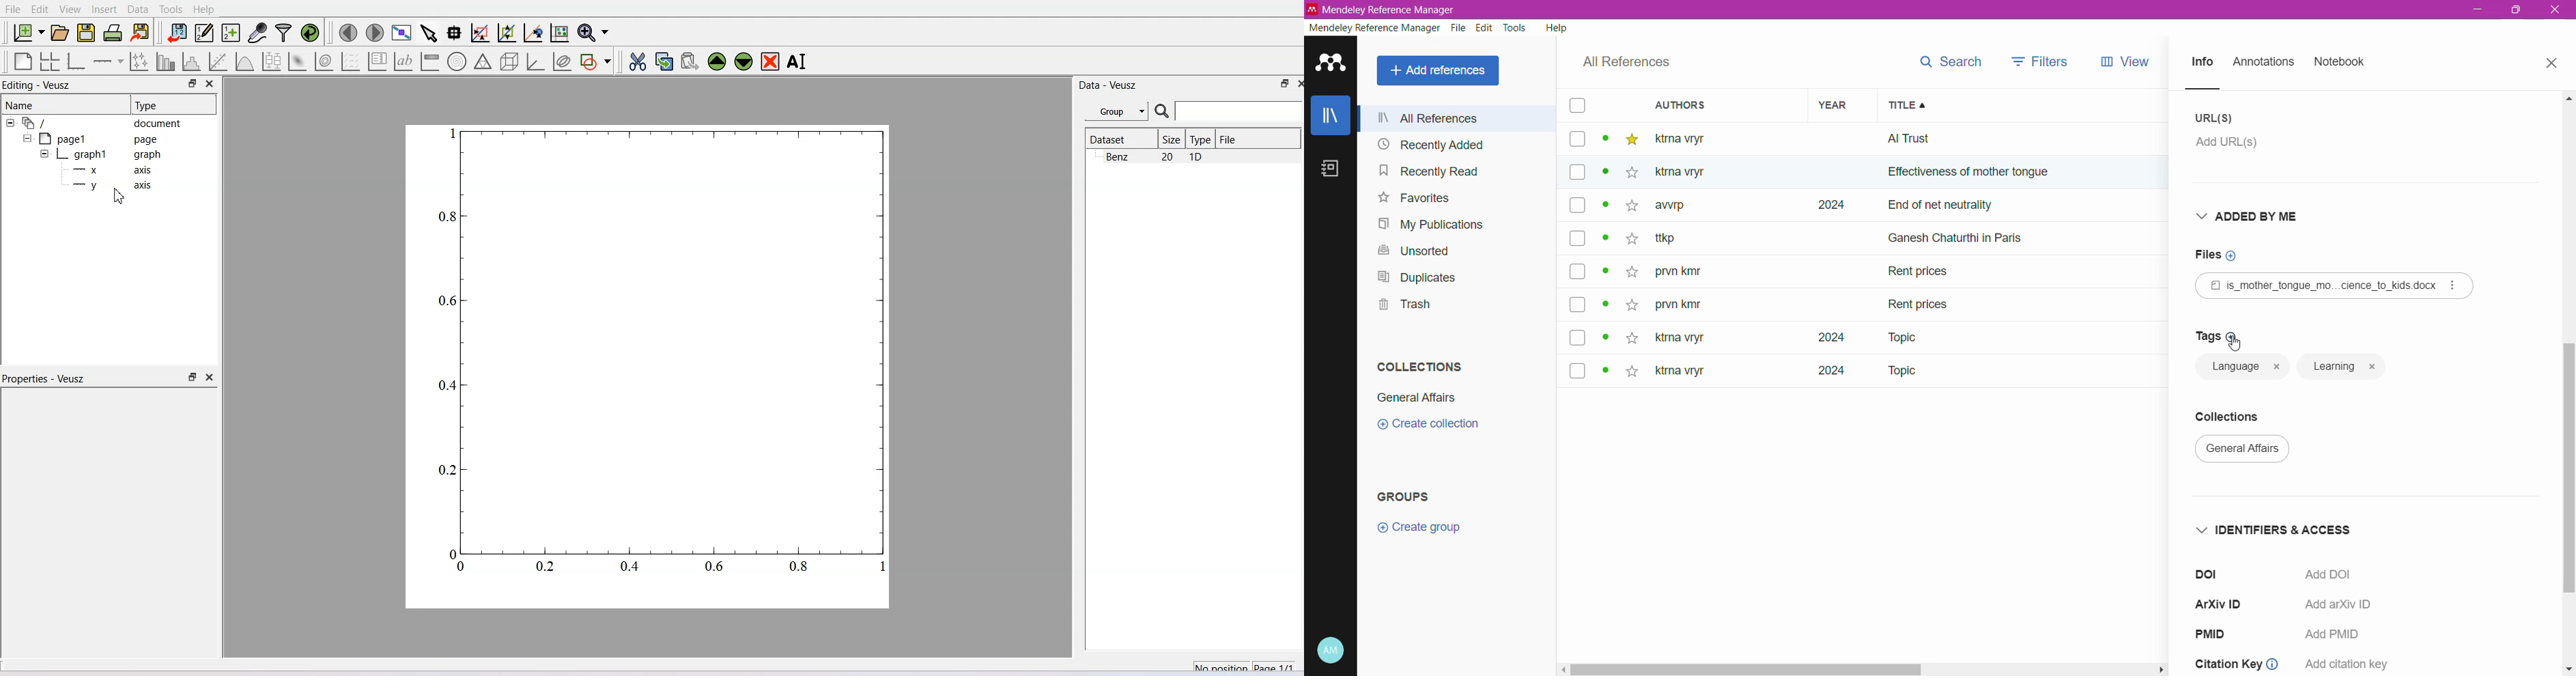 The height and width of the screenshot is (700, 2576). Describe the element at coordinates (1627, 210) in the screenshot. I see `star` at that location.